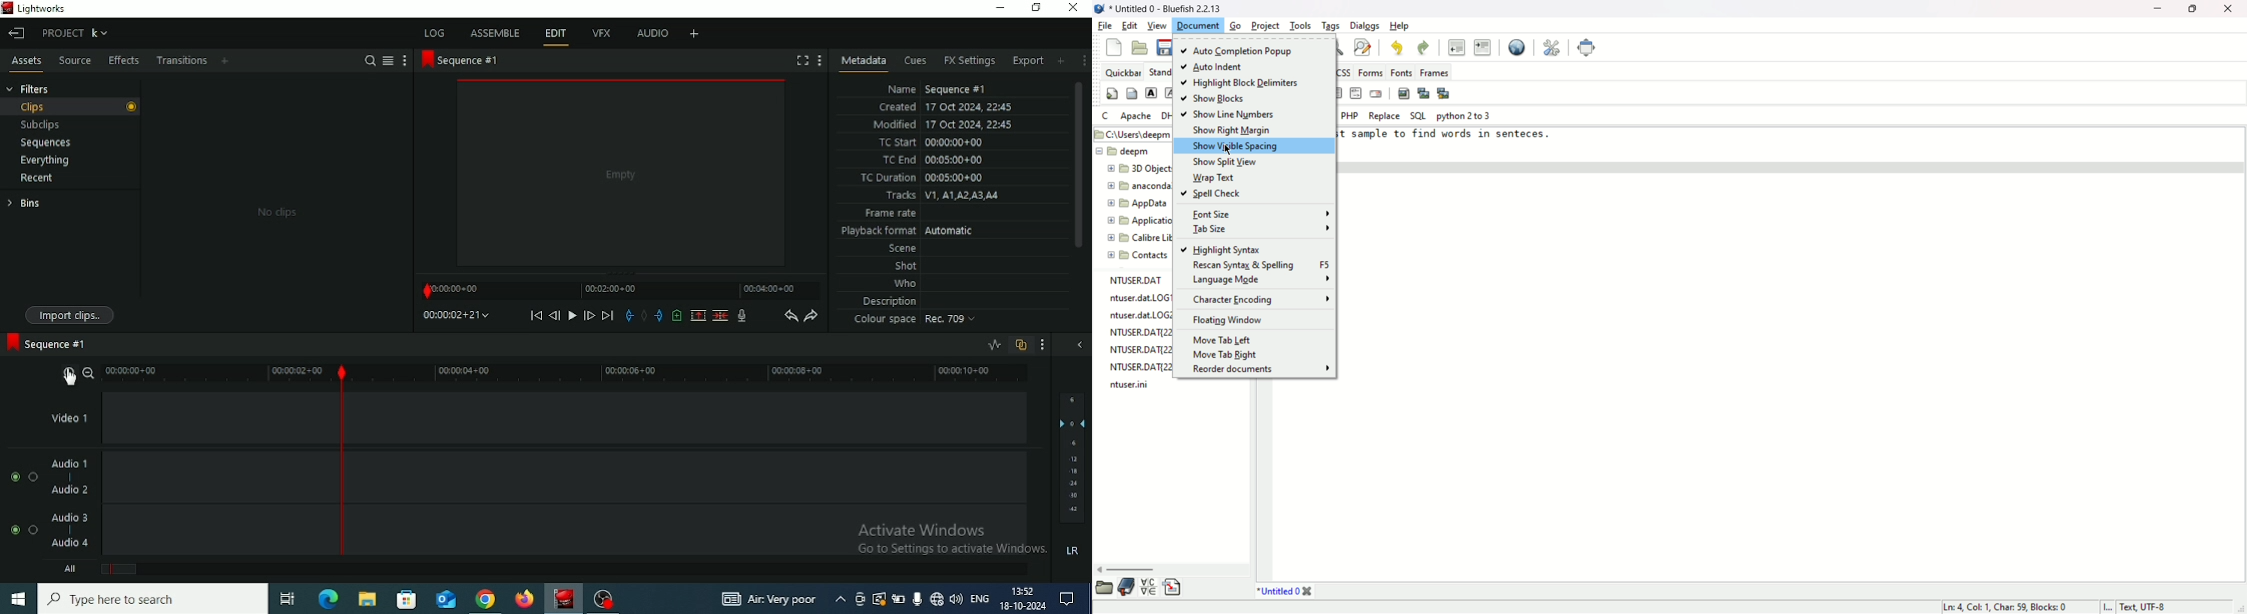 The height and width of the screenshot is (616, 2268). What do you see at coordinates (1377, 93) in the screenshot?
I see `email` at bounding box center [1377, 93].